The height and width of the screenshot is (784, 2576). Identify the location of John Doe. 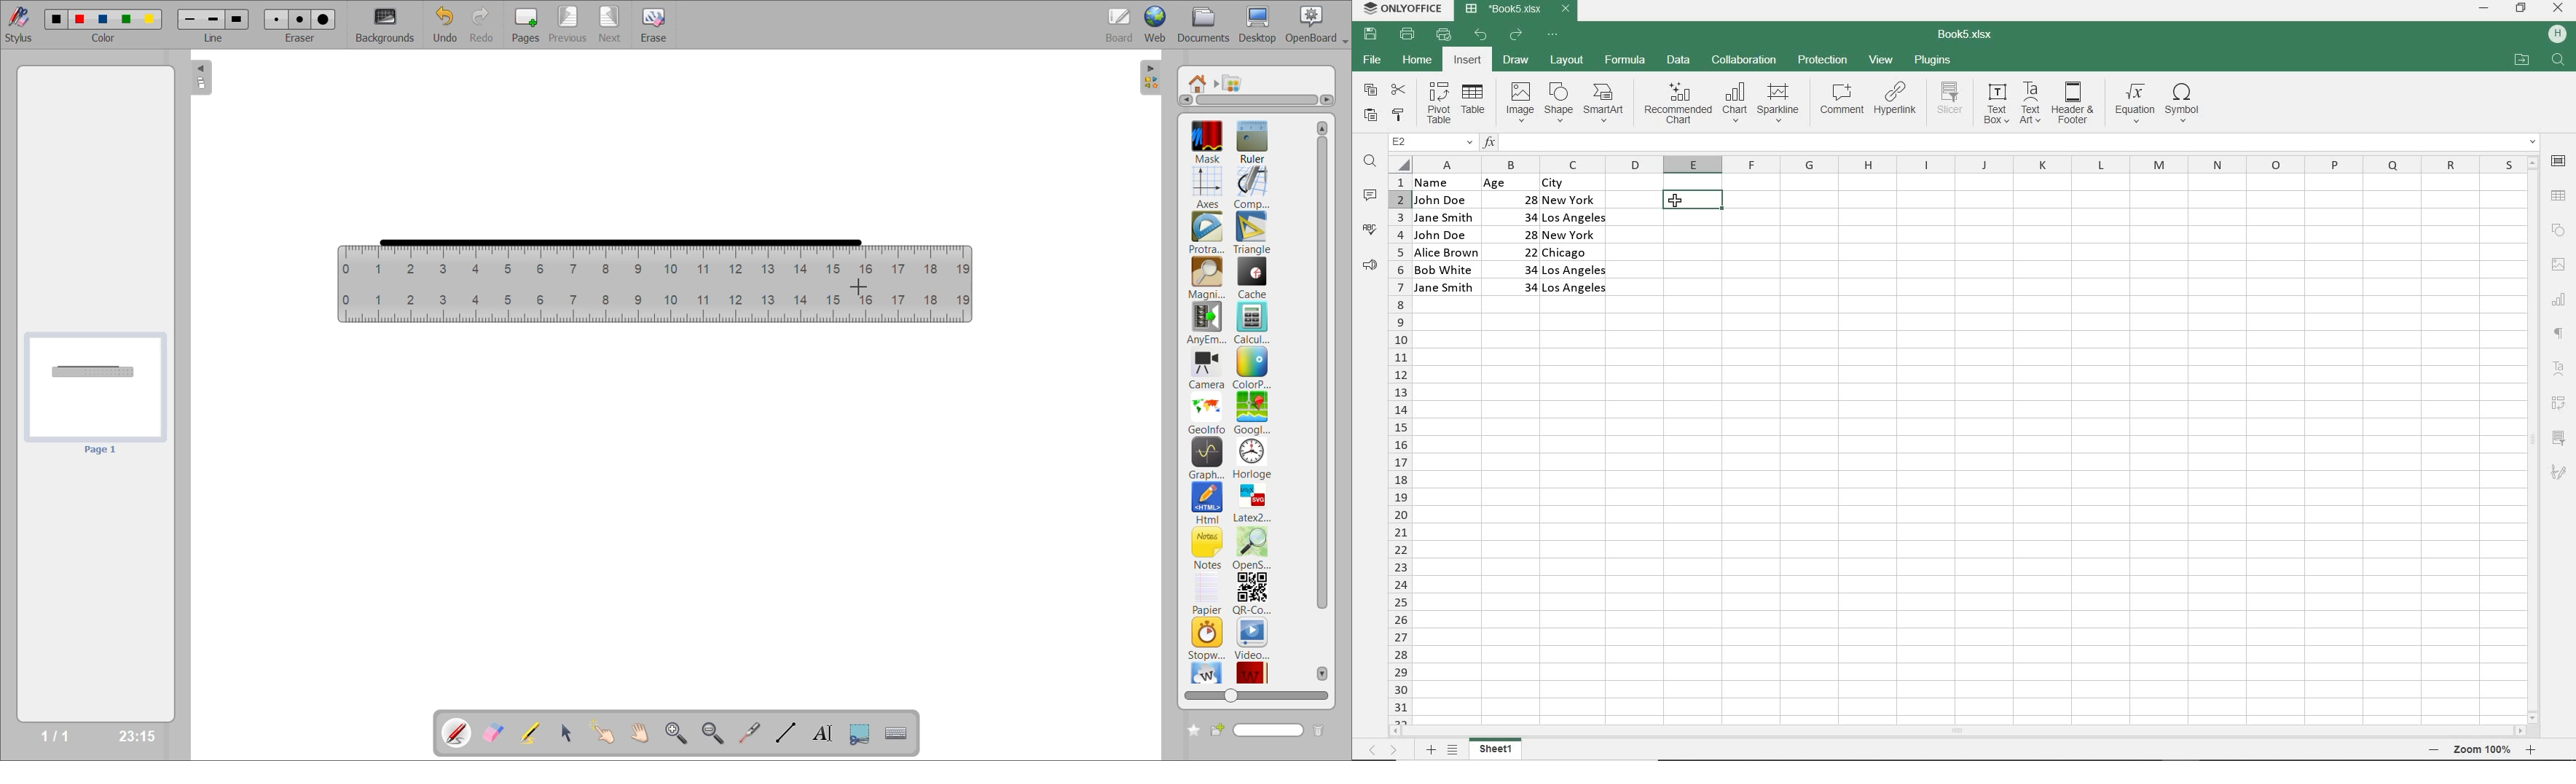
(1442, 235).